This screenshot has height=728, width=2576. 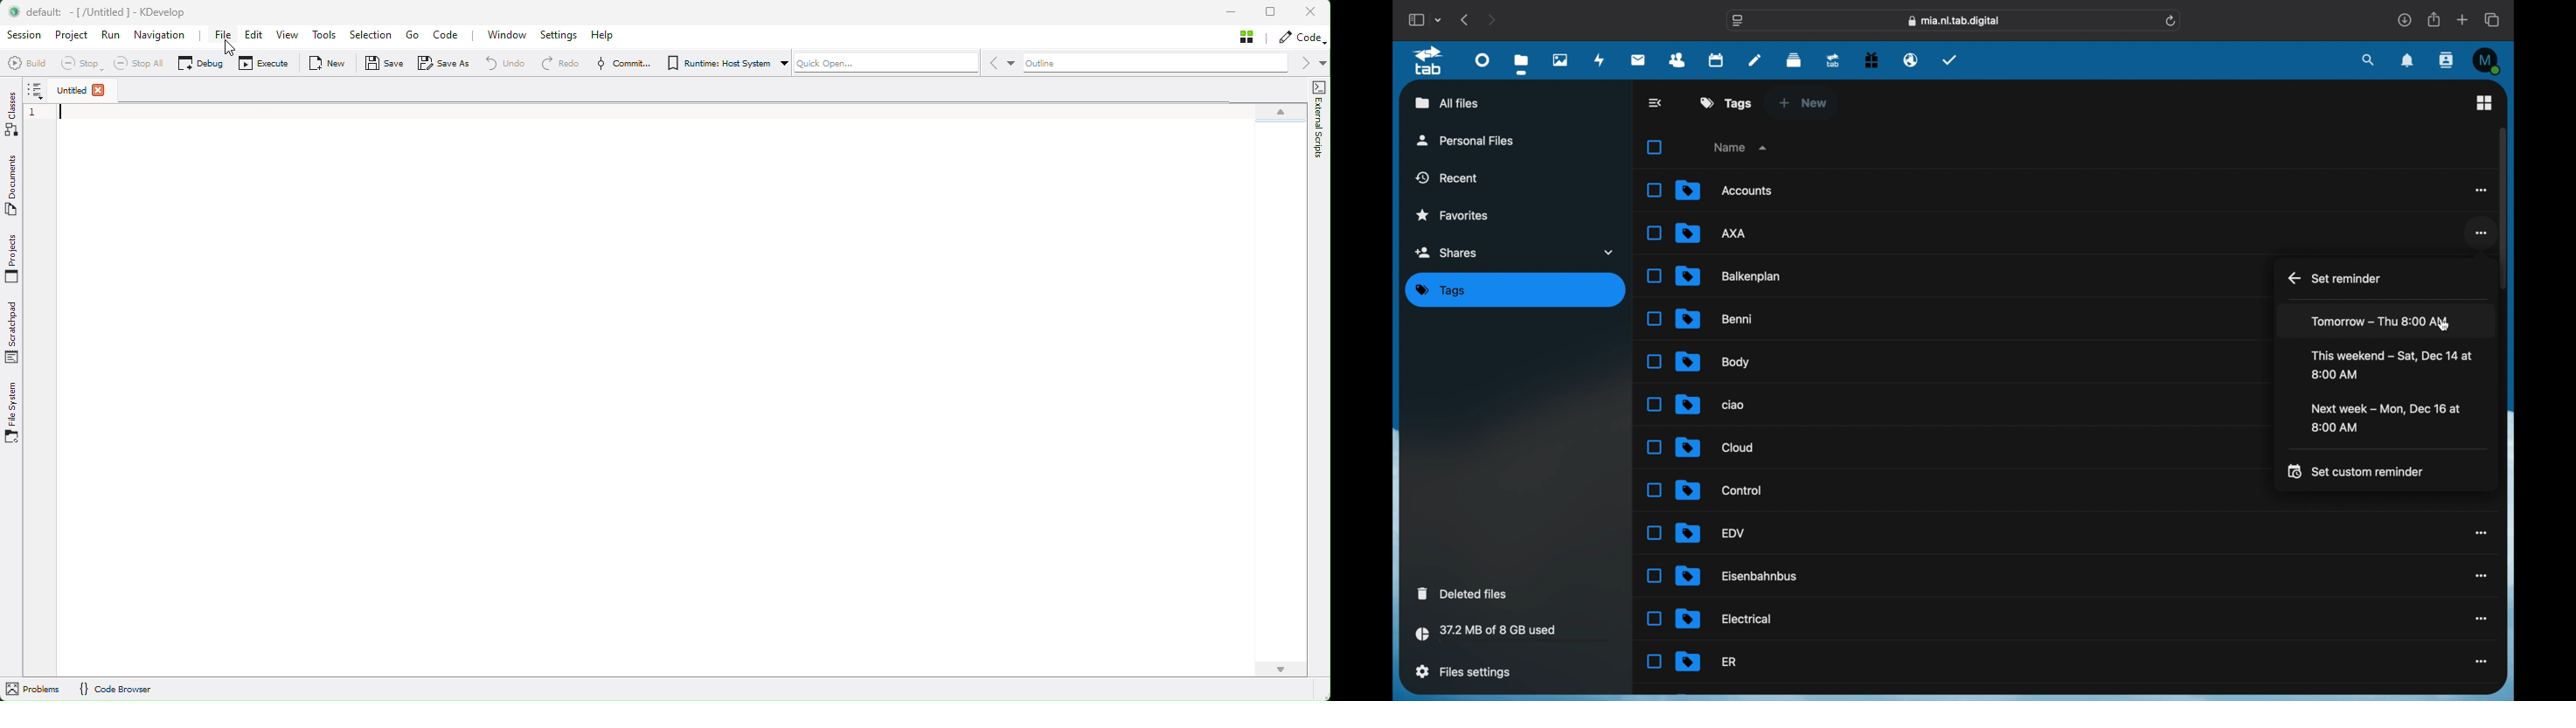 I want to click on tasks, so click(x=1950, y=59).